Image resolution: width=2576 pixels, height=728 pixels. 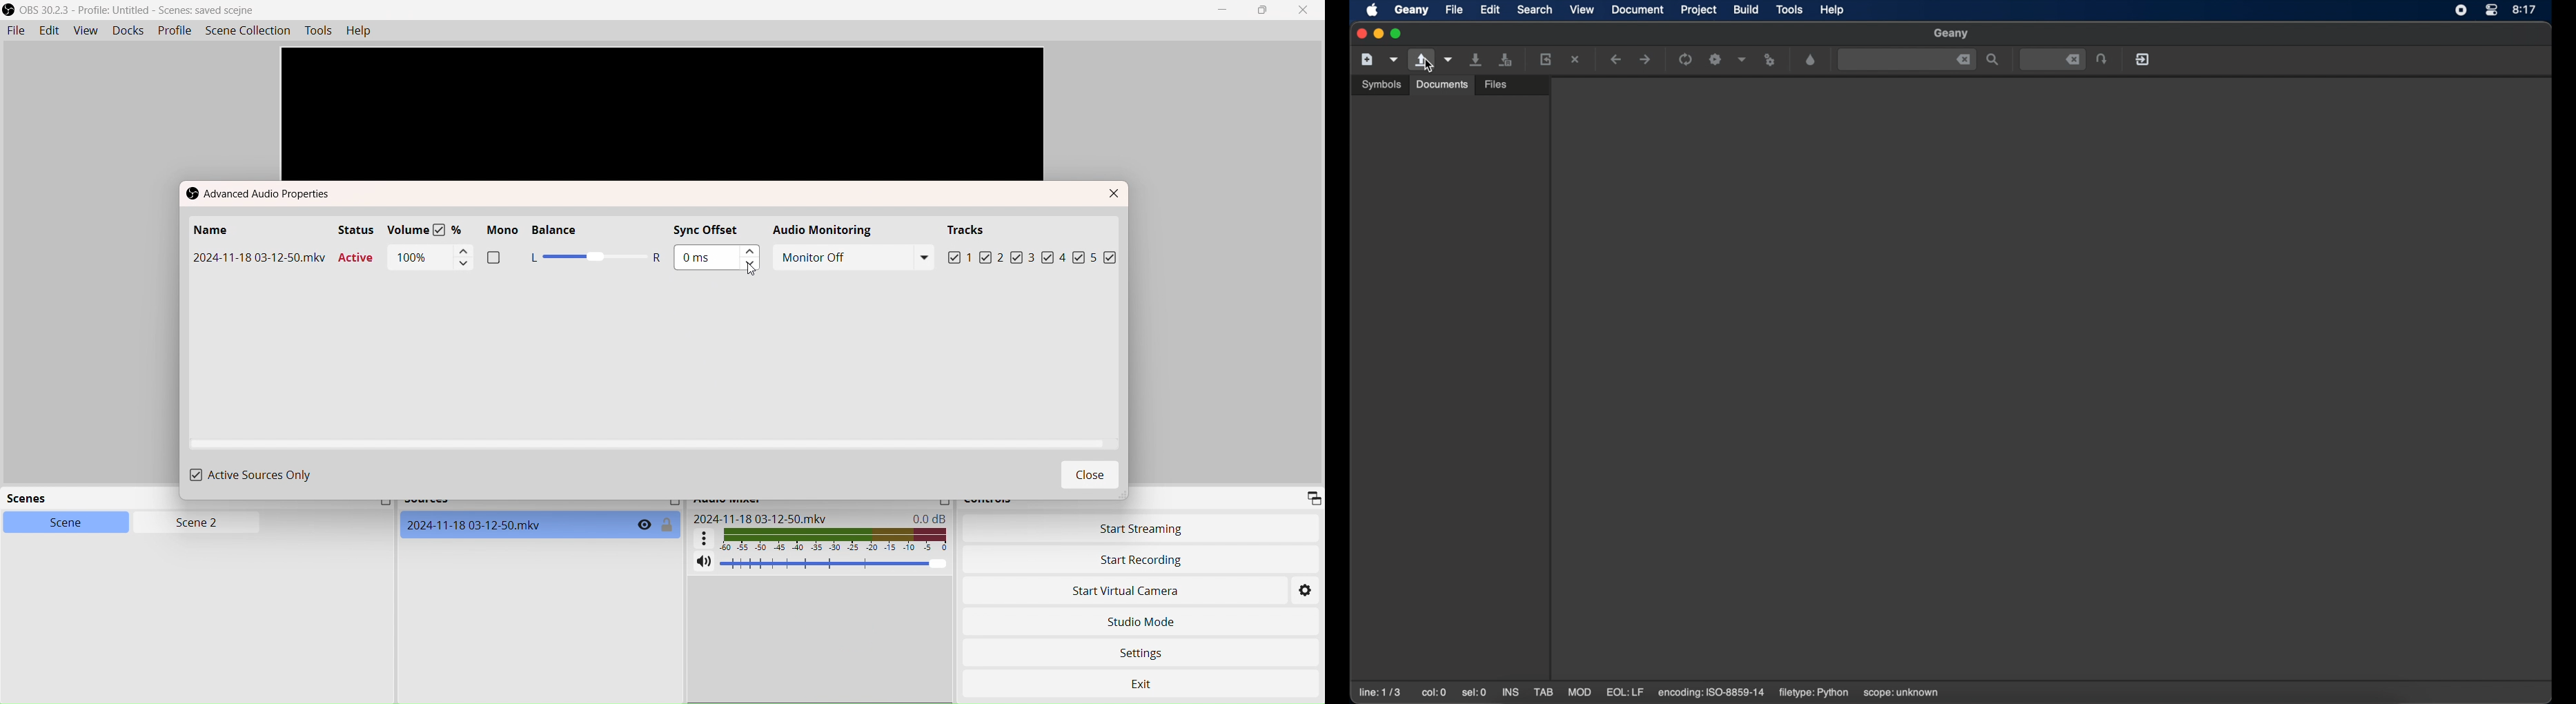 I want to click on Scene, so click(x=57, y=522).